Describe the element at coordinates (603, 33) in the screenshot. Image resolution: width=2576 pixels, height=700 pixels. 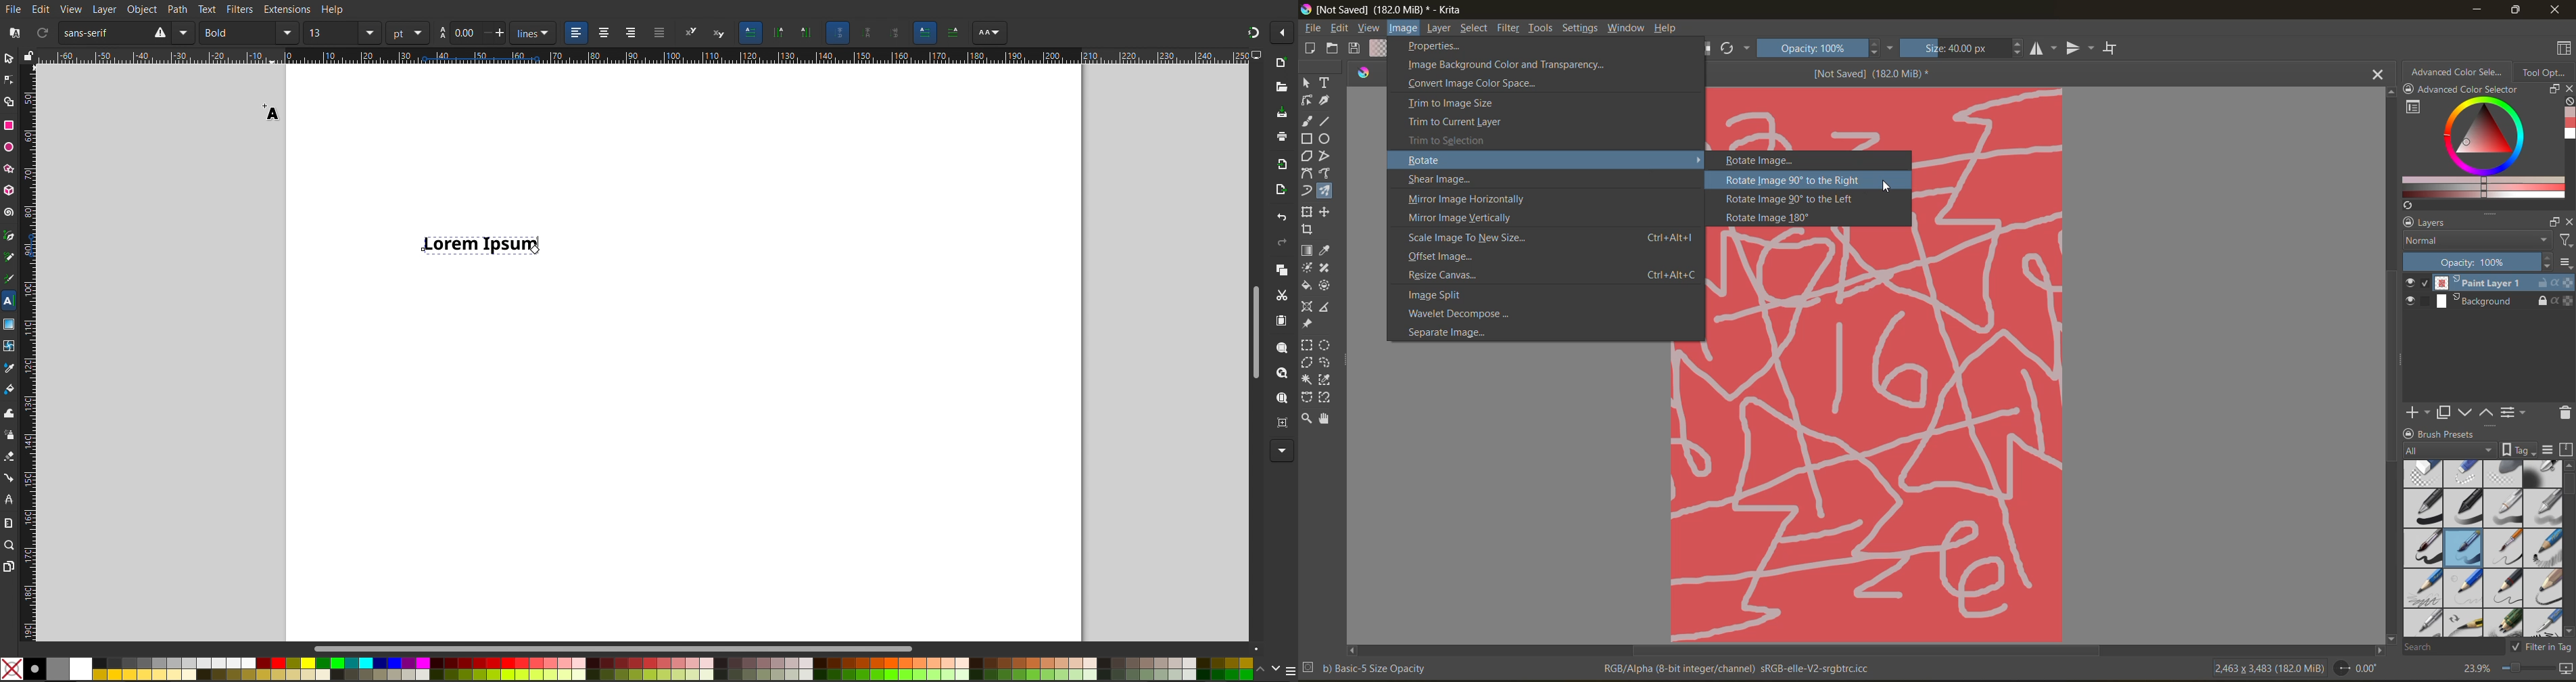
I see `Center Align` at that location.